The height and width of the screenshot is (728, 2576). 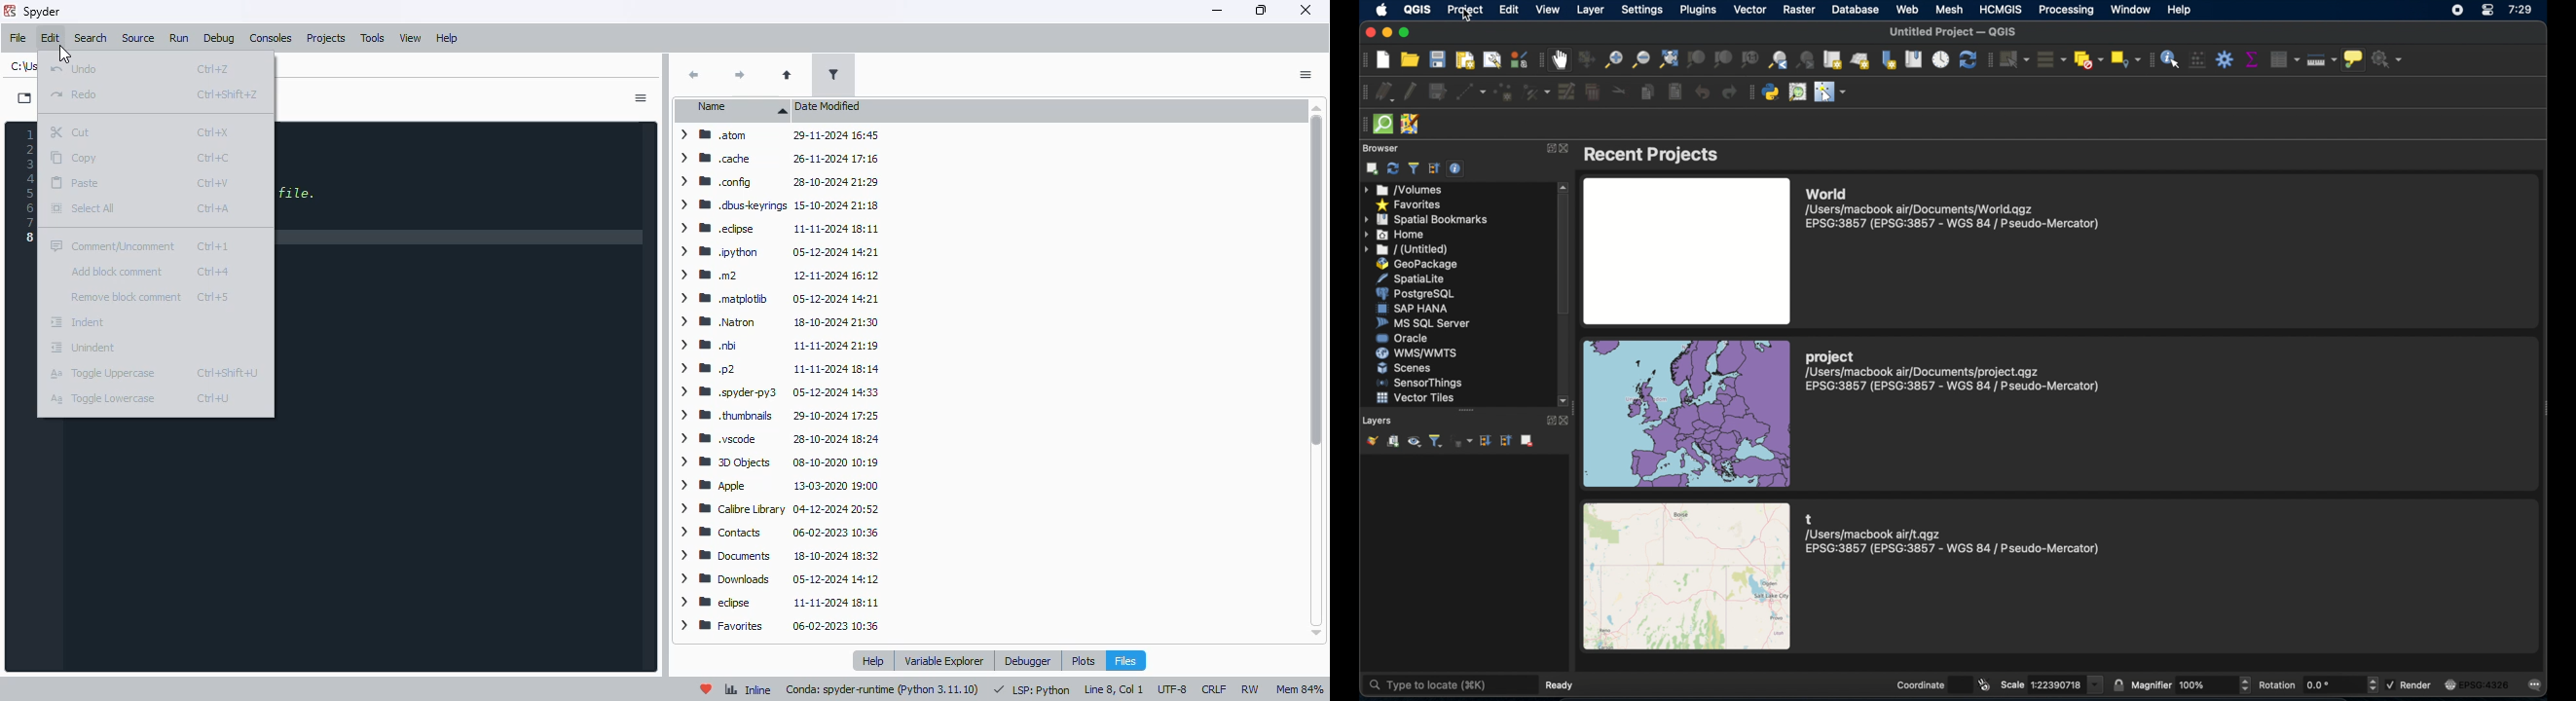 What do you see at coordinates (779, 160) in the screenshot?
I see `> WB cache 26-11-2024 17:16` at bounding box center [779, 160].